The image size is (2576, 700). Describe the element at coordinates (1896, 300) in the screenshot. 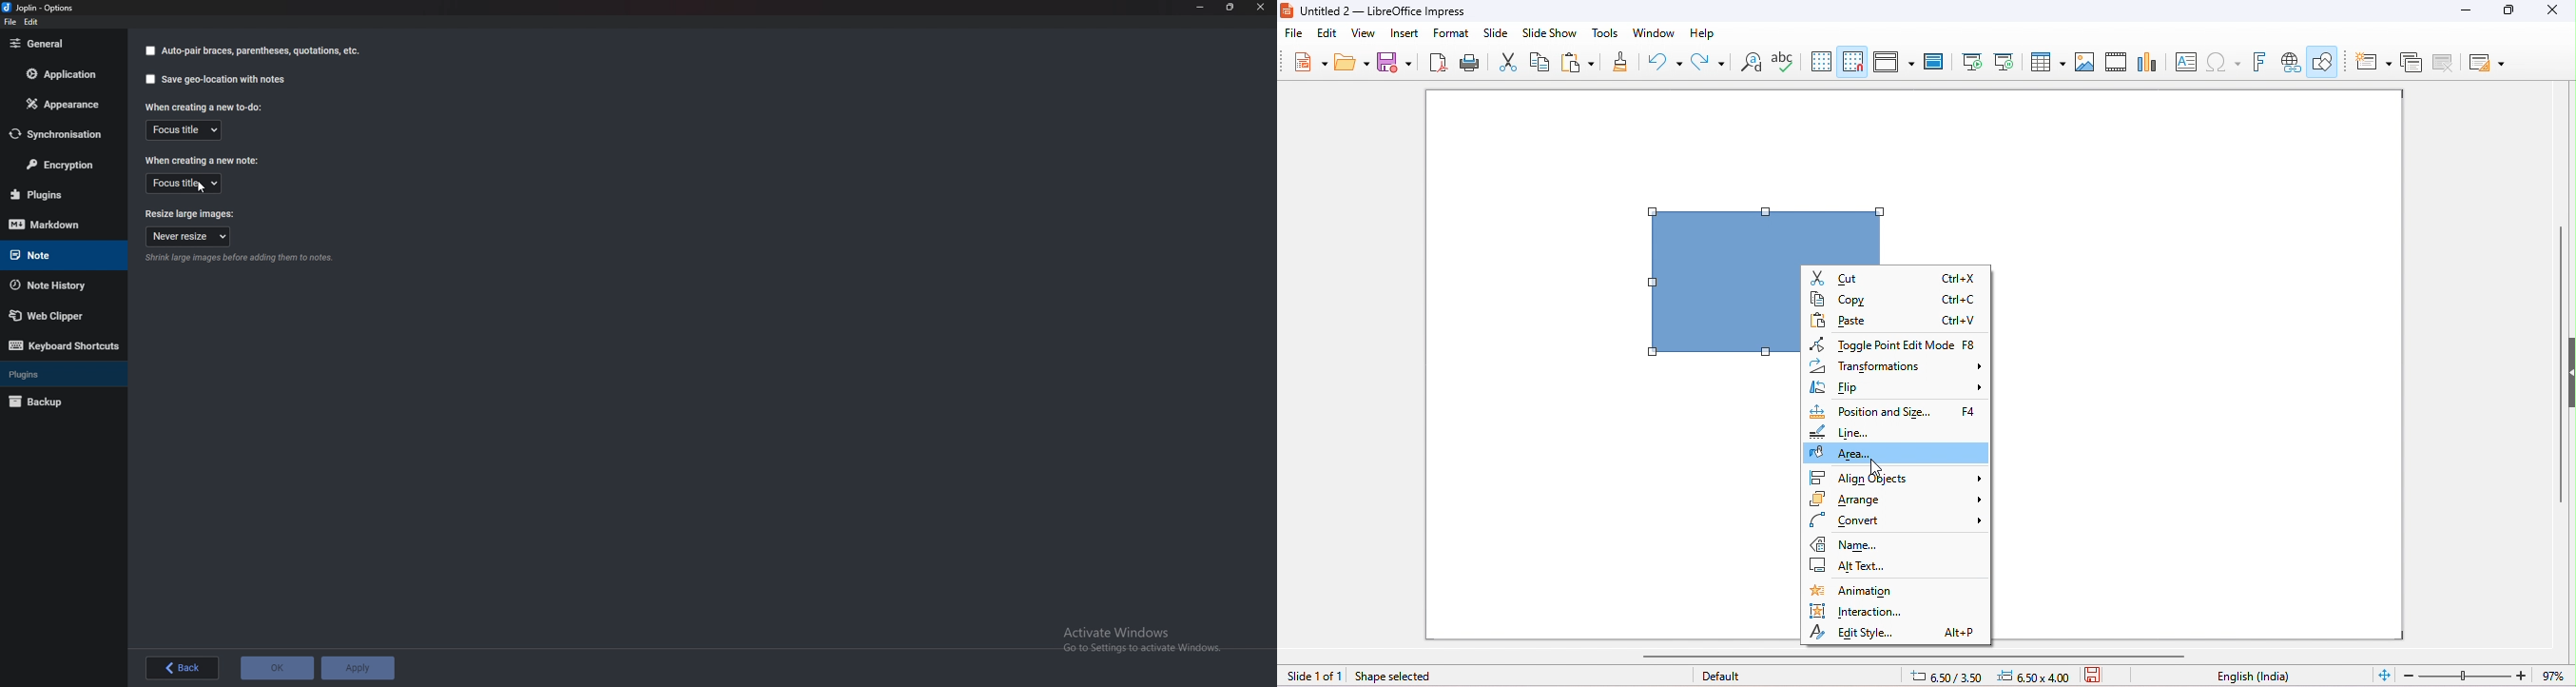

I see `copy    Ctrl+C` at that location.